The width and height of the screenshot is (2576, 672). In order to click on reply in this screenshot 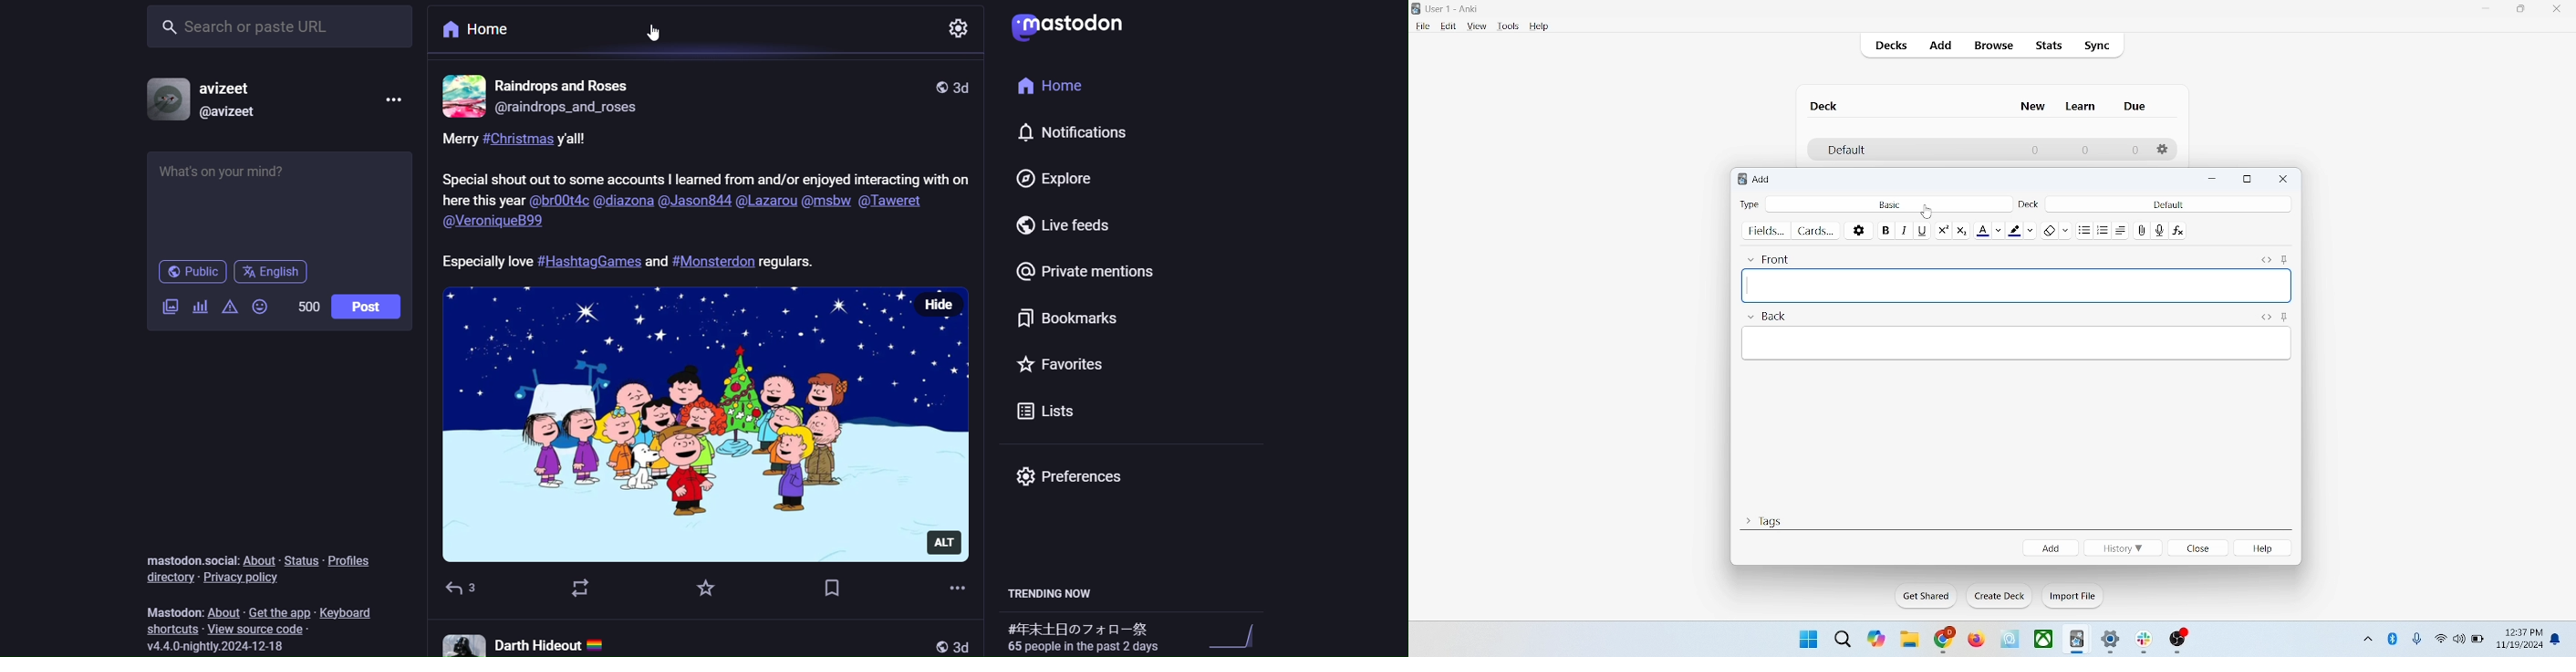, I will do `click(461, 589)`.